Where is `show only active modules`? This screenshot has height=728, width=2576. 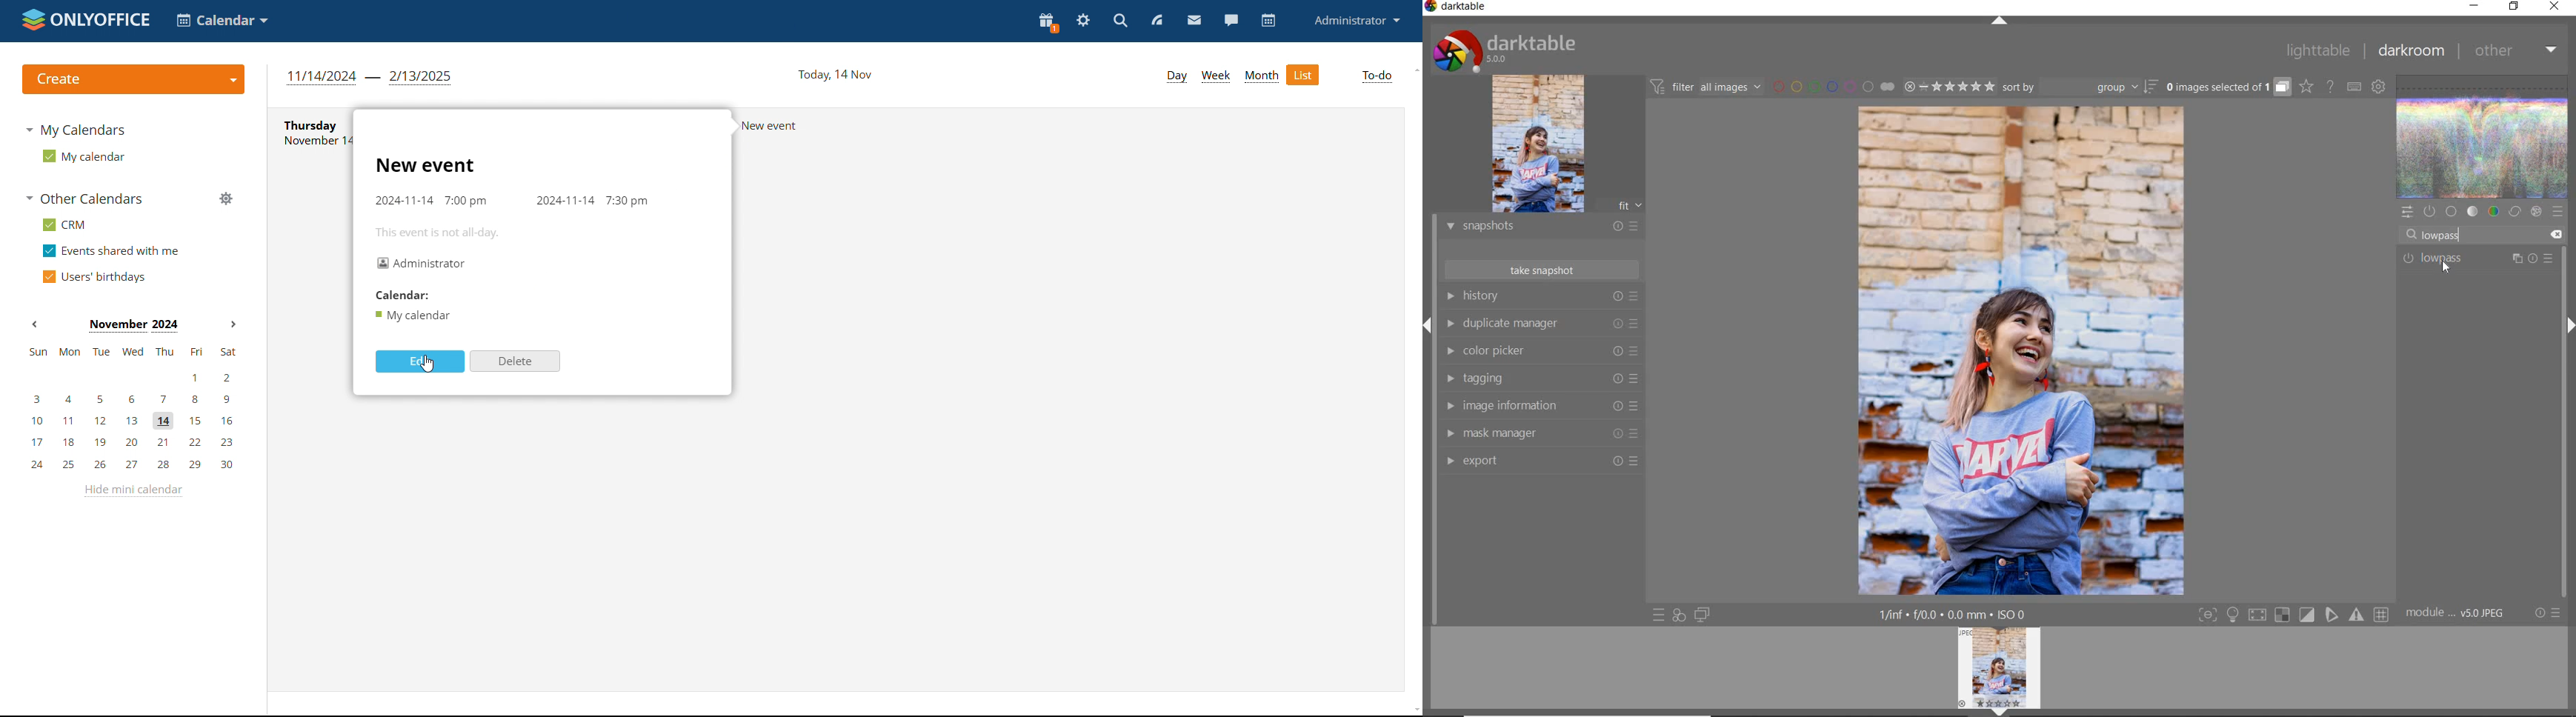
show only active modules is located at coordinates (2430, 212).